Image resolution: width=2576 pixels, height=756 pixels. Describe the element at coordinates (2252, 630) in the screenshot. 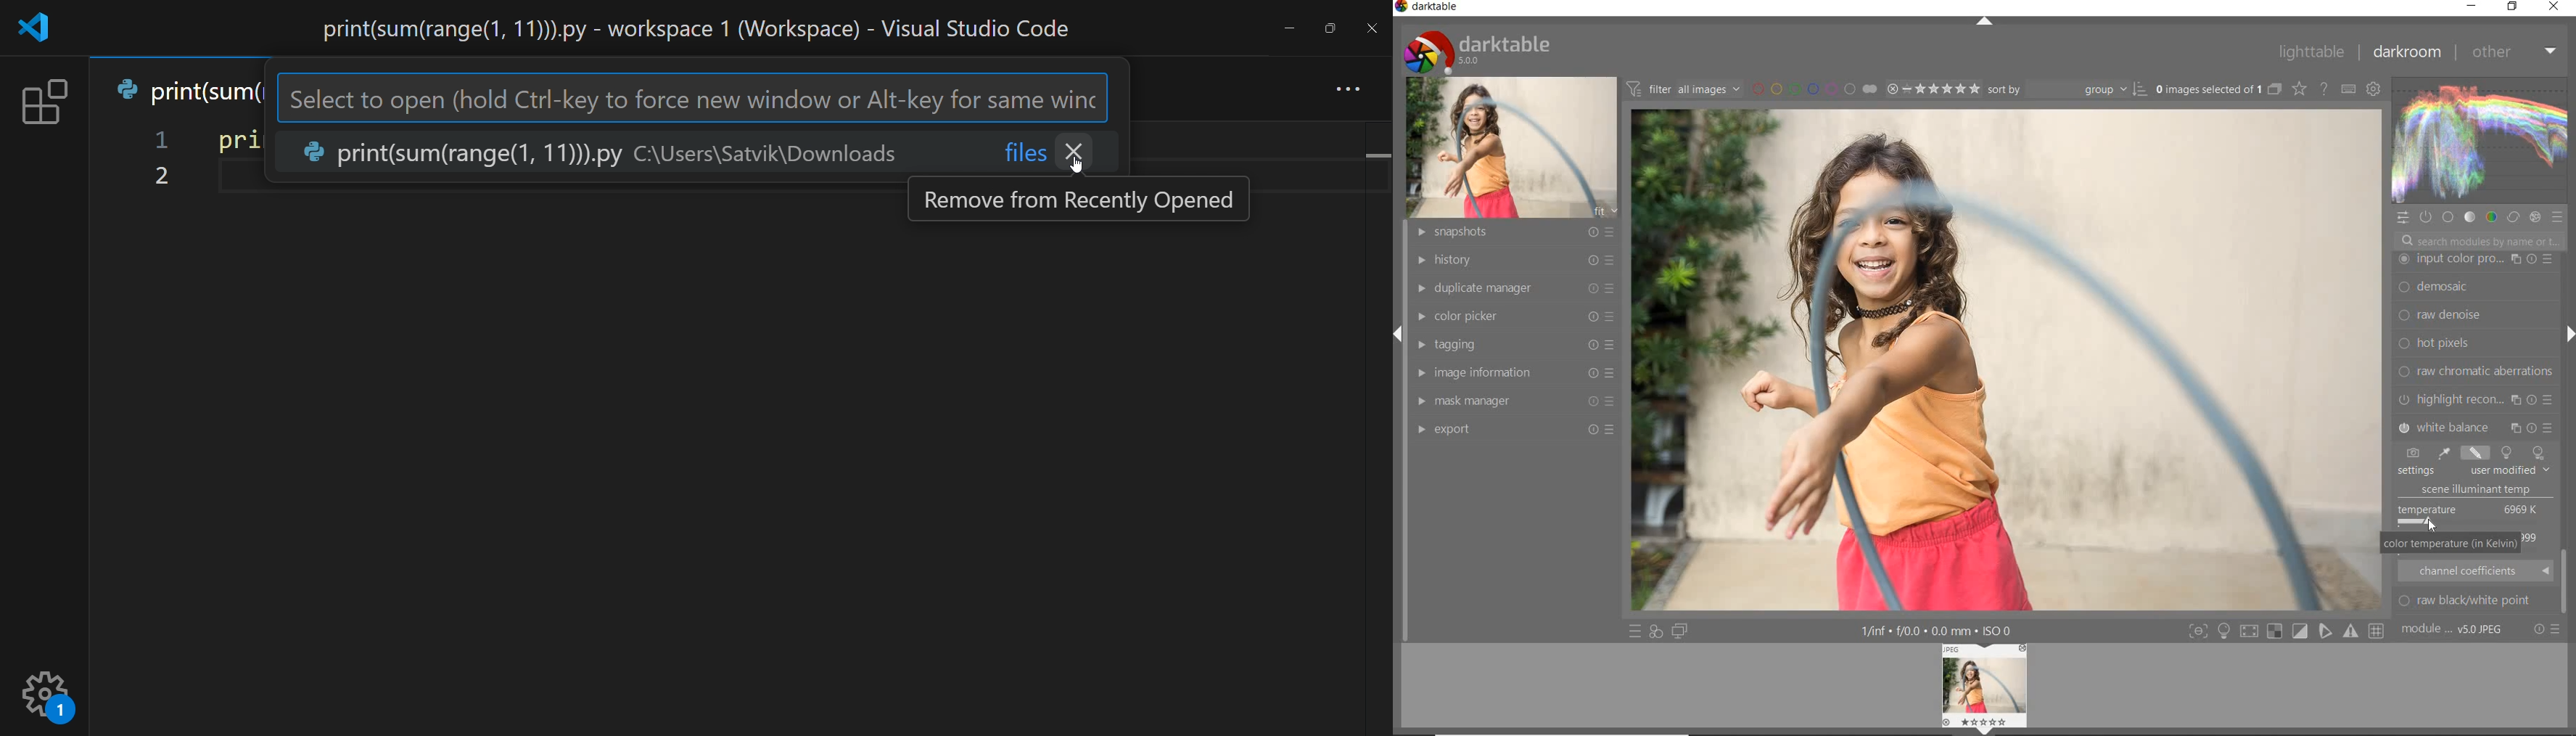

I see `toggle mode ` at that location.